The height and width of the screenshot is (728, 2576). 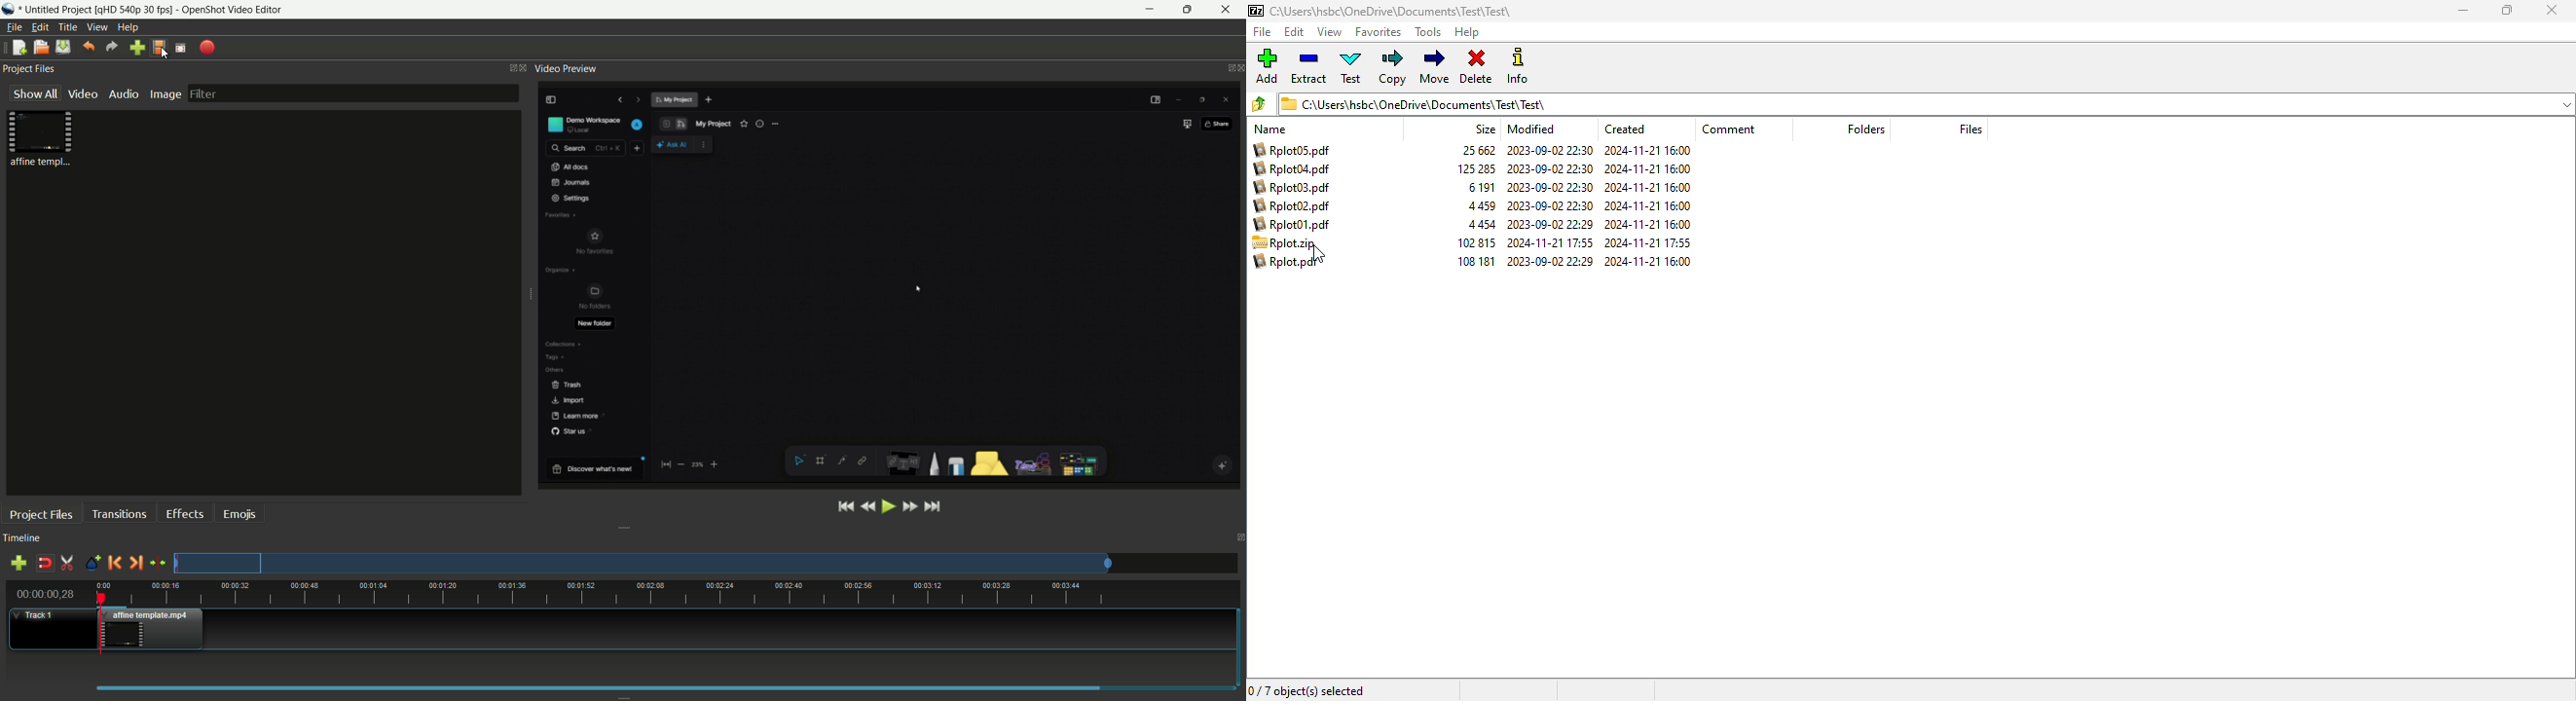 I want to click on Rplot03.pdf 6191 2023-09-02 22:30 2024-11-21 16:00, so click(x=1474, y=187).